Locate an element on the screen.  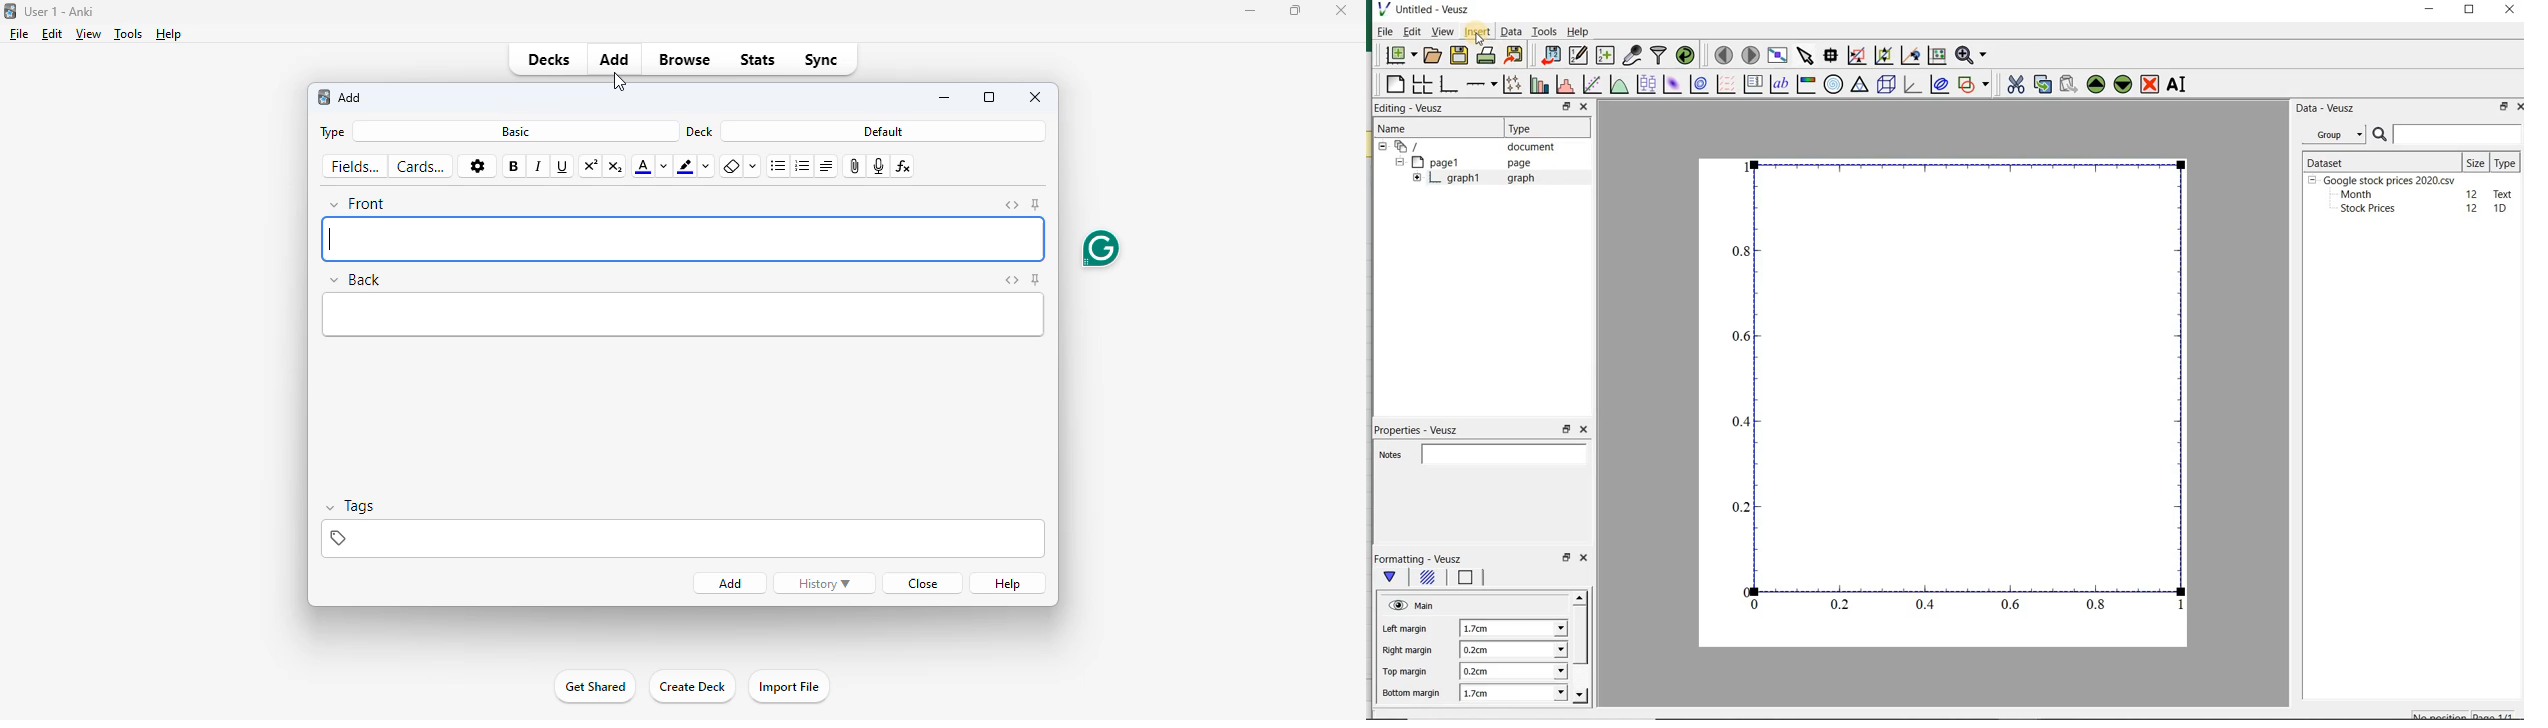
Formatting - Veusz is located at coordinates (1423, 559).